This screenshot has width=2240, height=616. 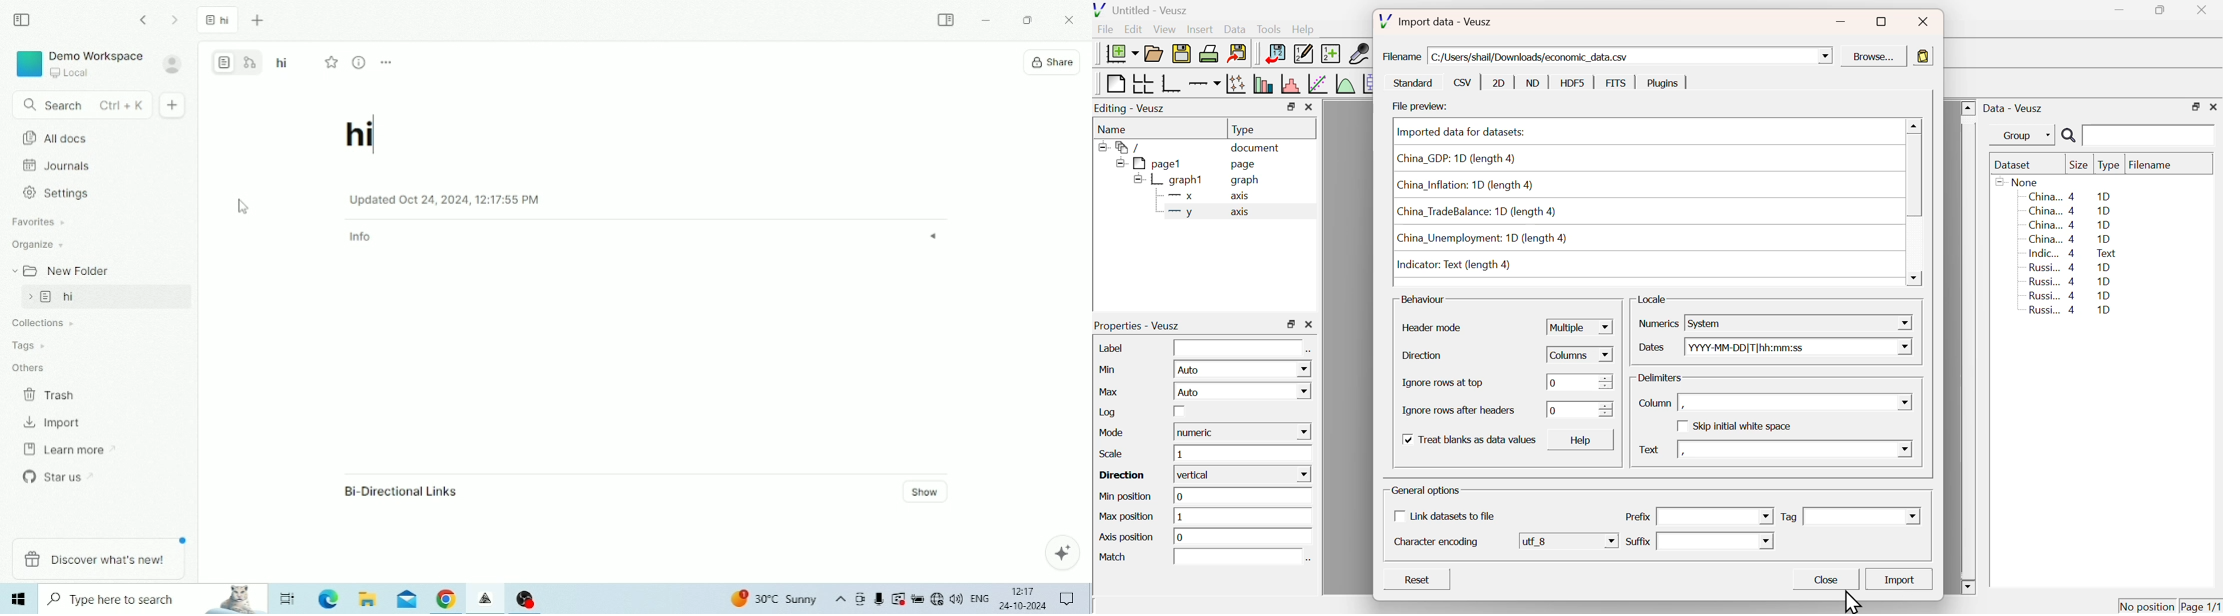 What do you see at coordinates (1462, 133) in the screenshot?
I see `Imported data for datasets:` at bounding box center [1462, 133].